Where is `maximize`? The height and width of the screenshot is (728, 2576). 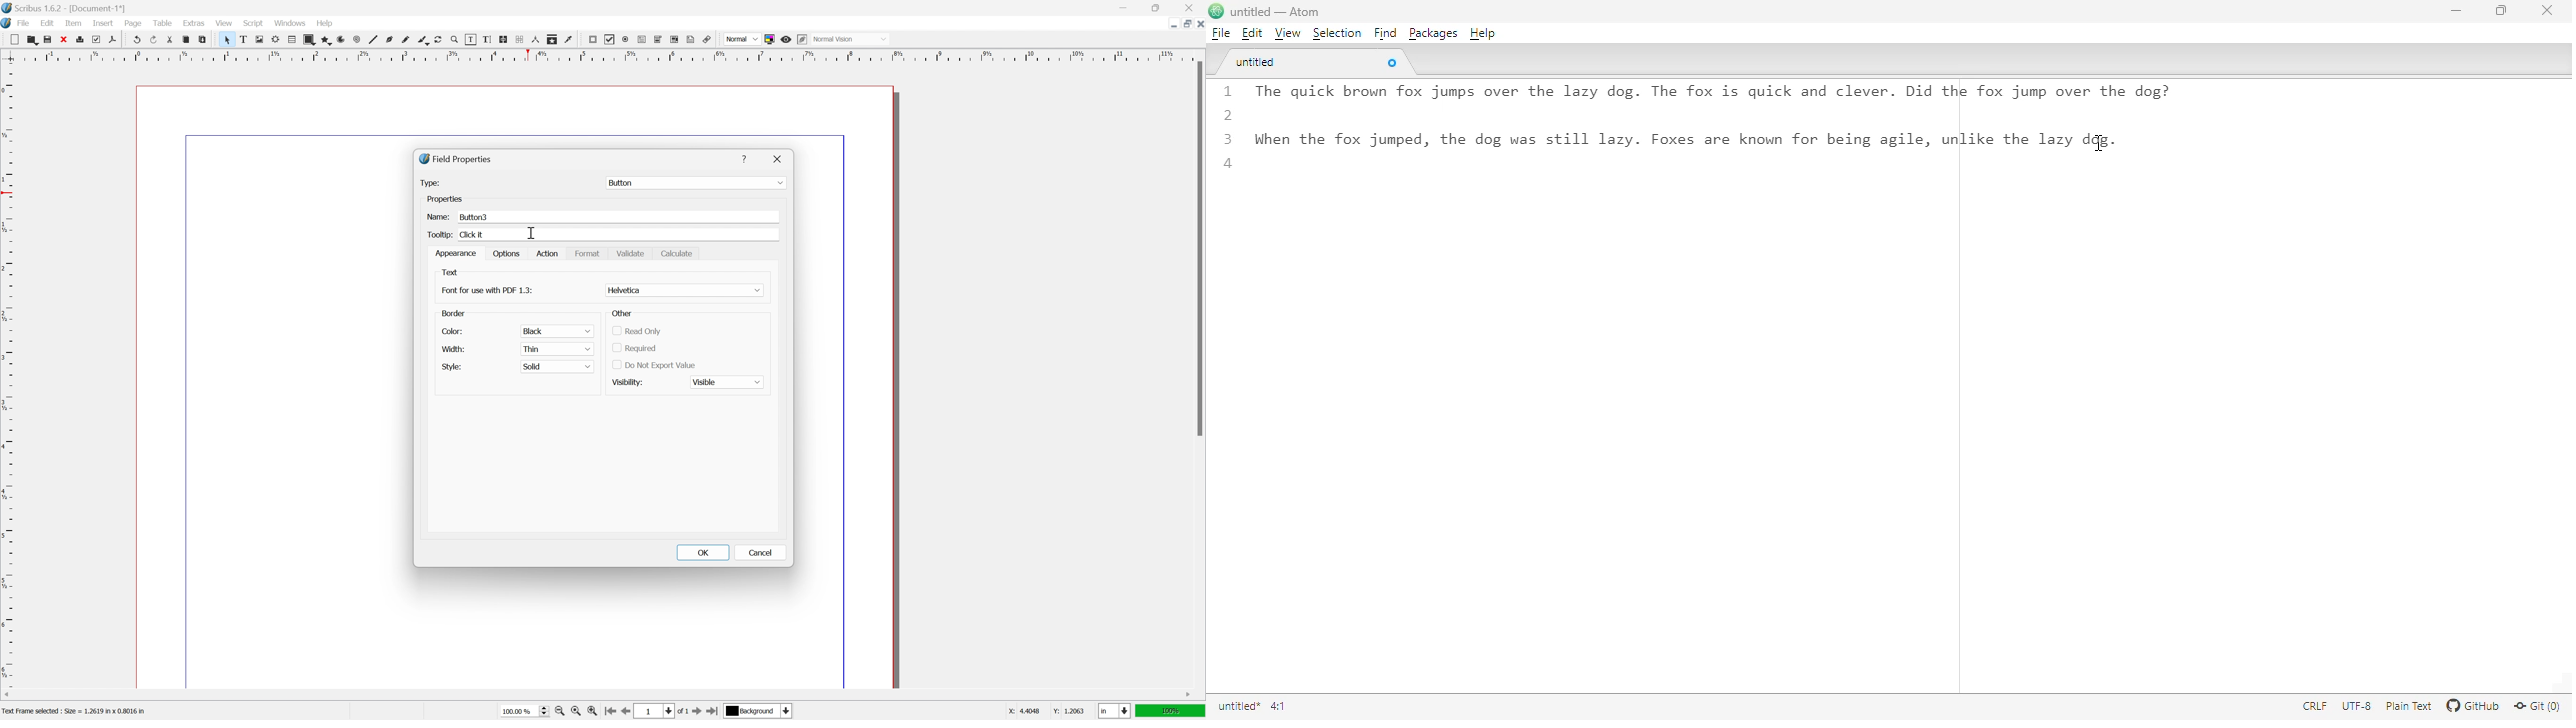 maximize is located at coordinates (2501, 11).